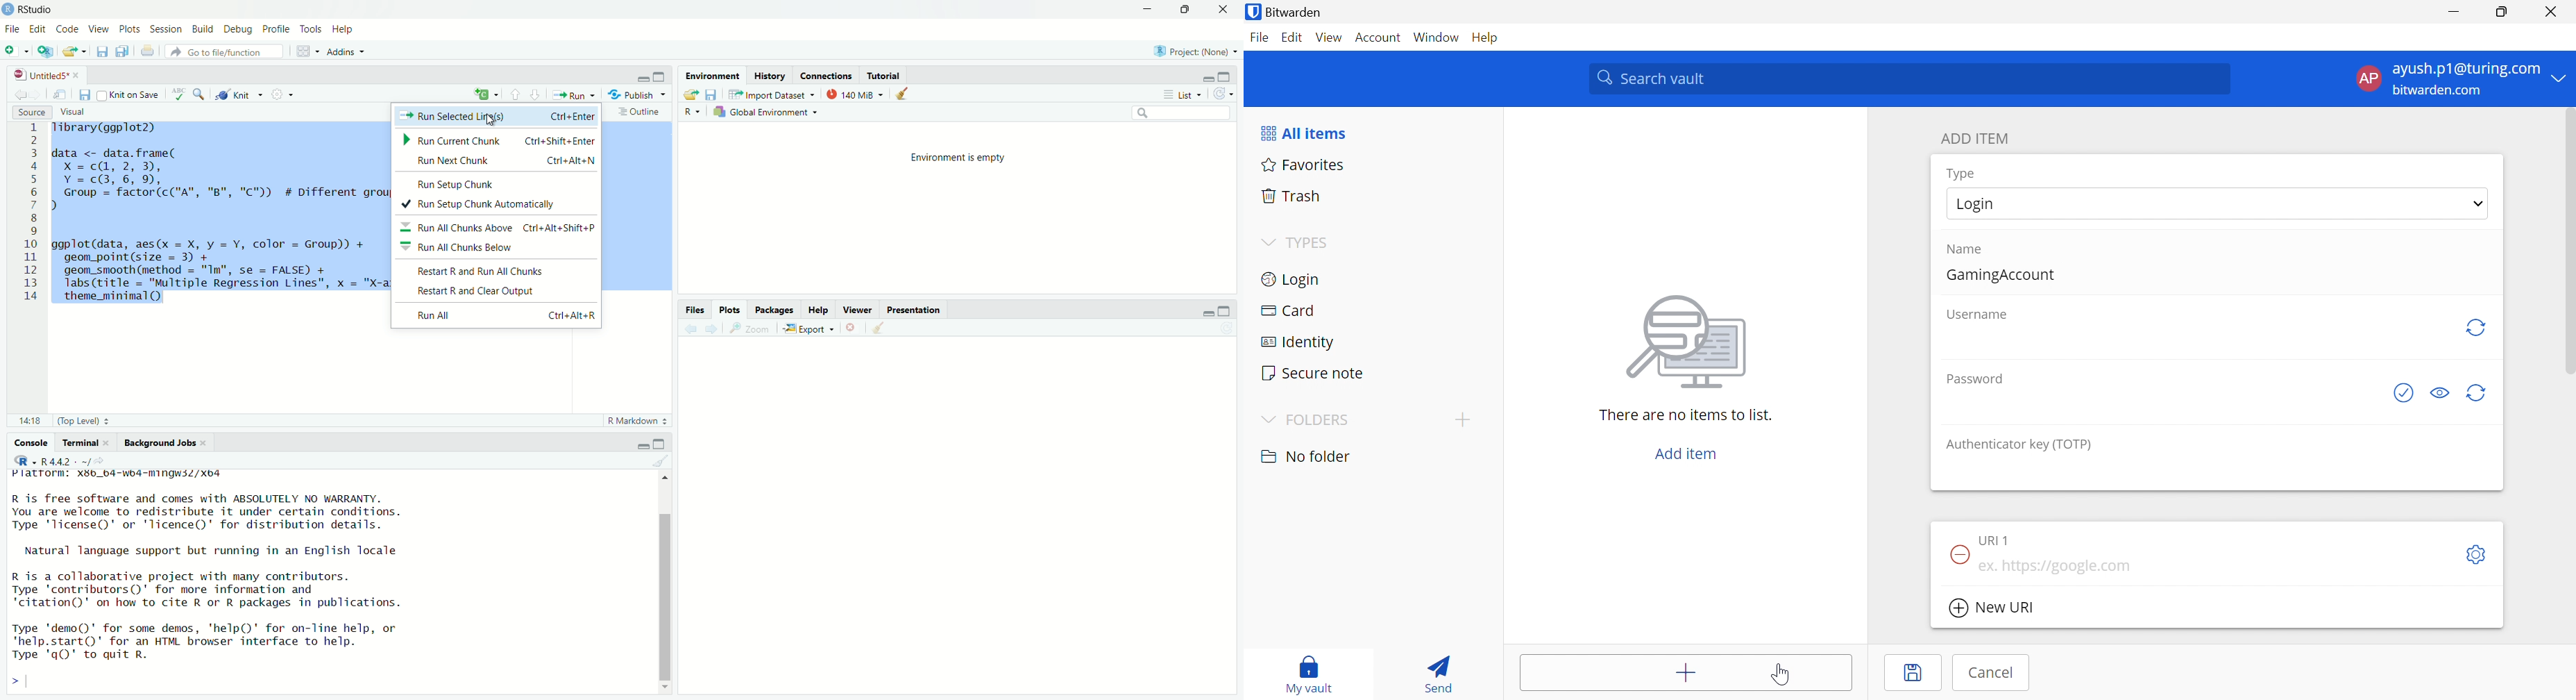 Image resolution: width=2576 pixels, height=700 pixels. What do you see at coordinates (1686, 417) in the screenshot?
I see `There are no items to list.` at bounding box center [1686, 417].